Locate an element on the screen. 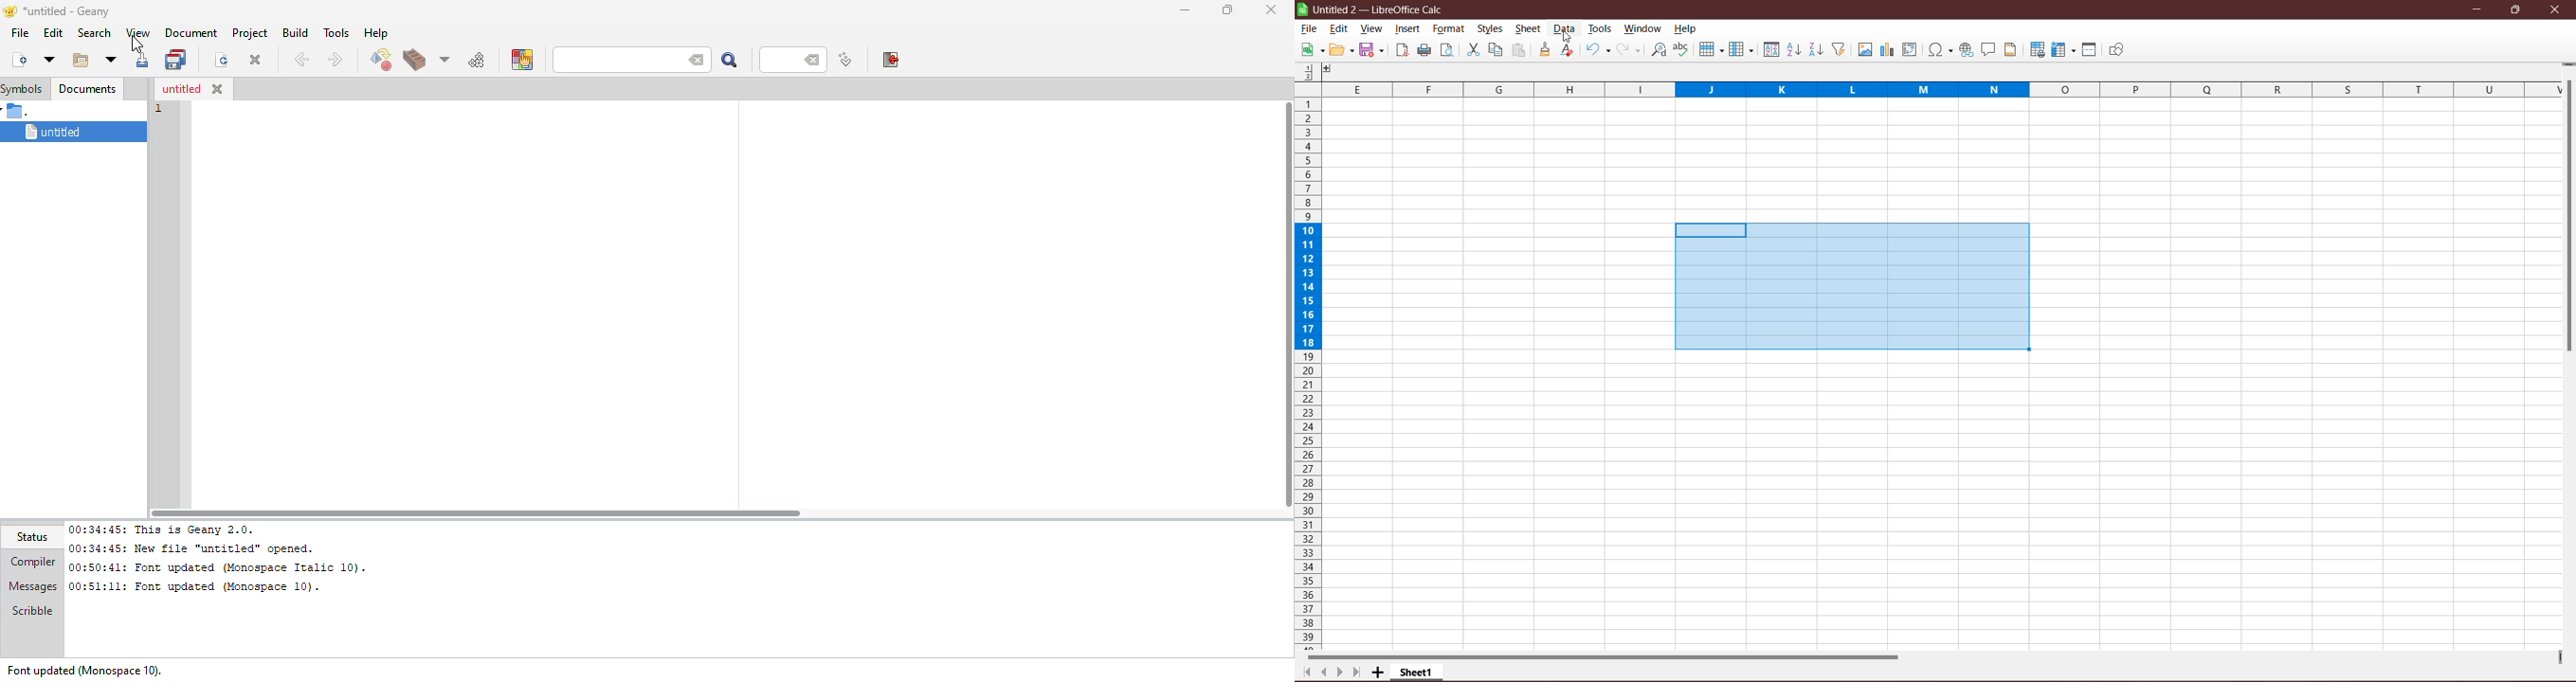 This screenshot has width=2576, height=700. File is located at coordinates (1309, 29).